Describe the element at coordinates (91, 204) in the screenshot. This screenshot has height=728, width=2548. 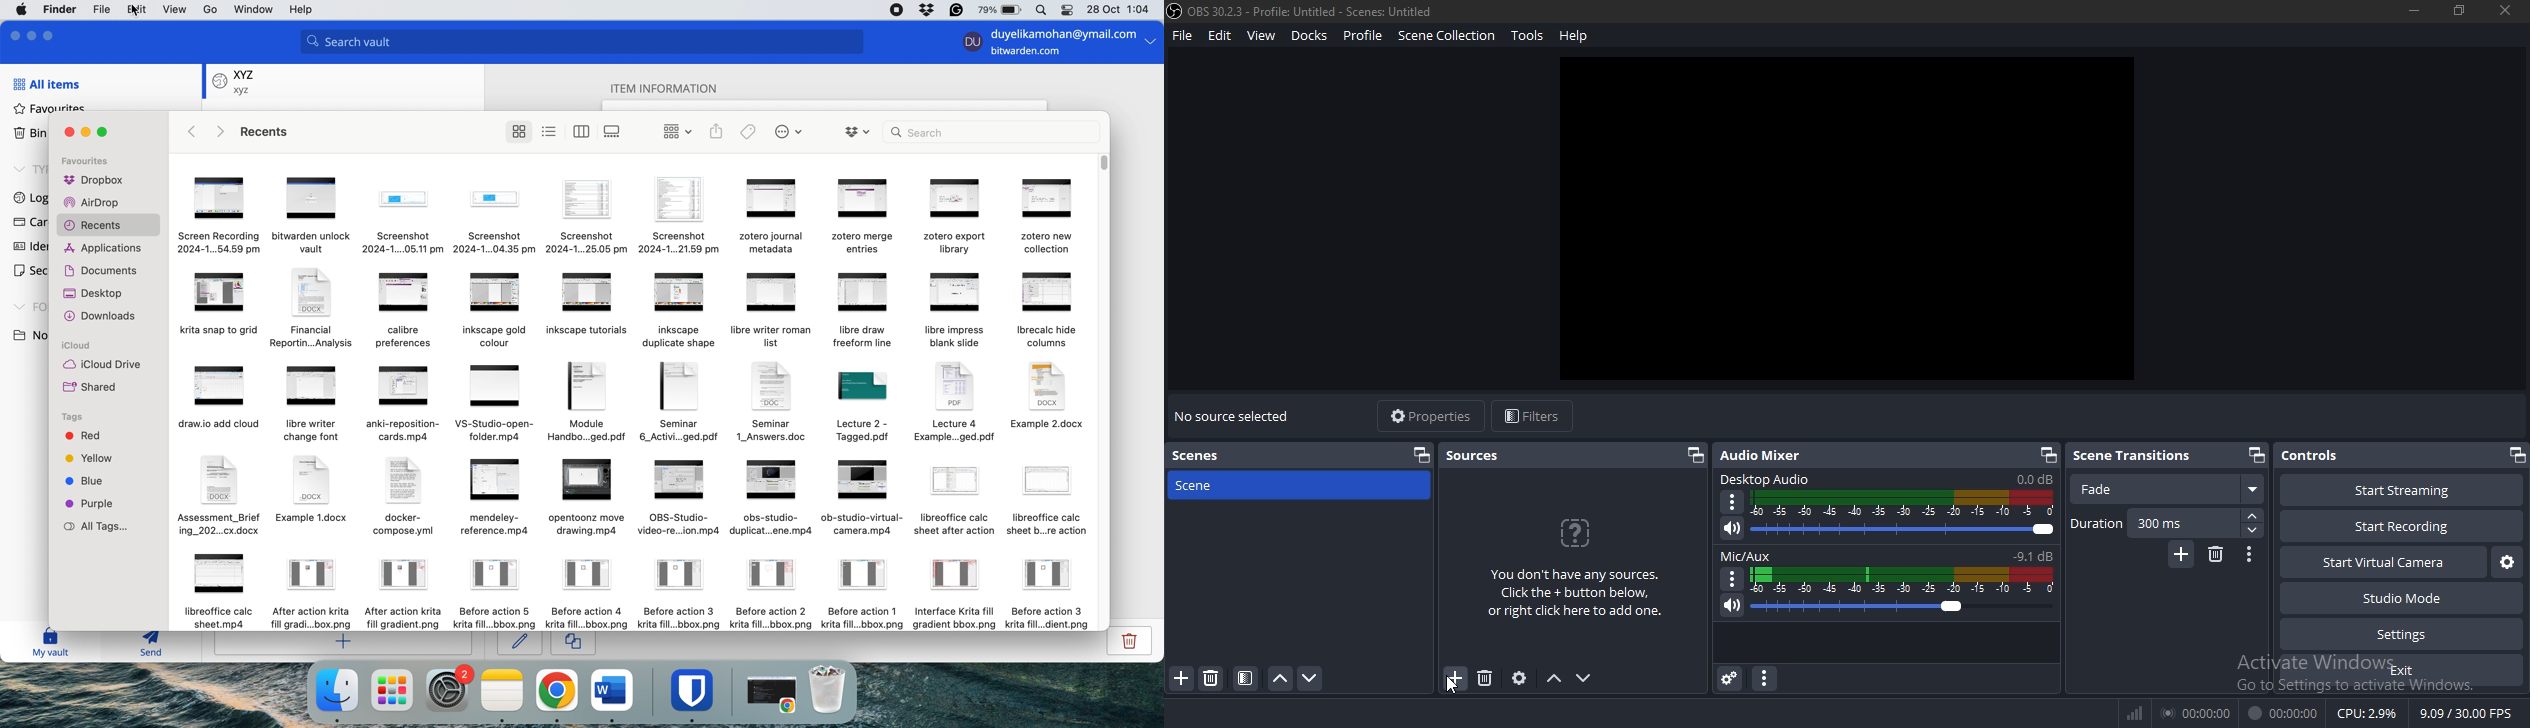
I see `airdrop` at that location.